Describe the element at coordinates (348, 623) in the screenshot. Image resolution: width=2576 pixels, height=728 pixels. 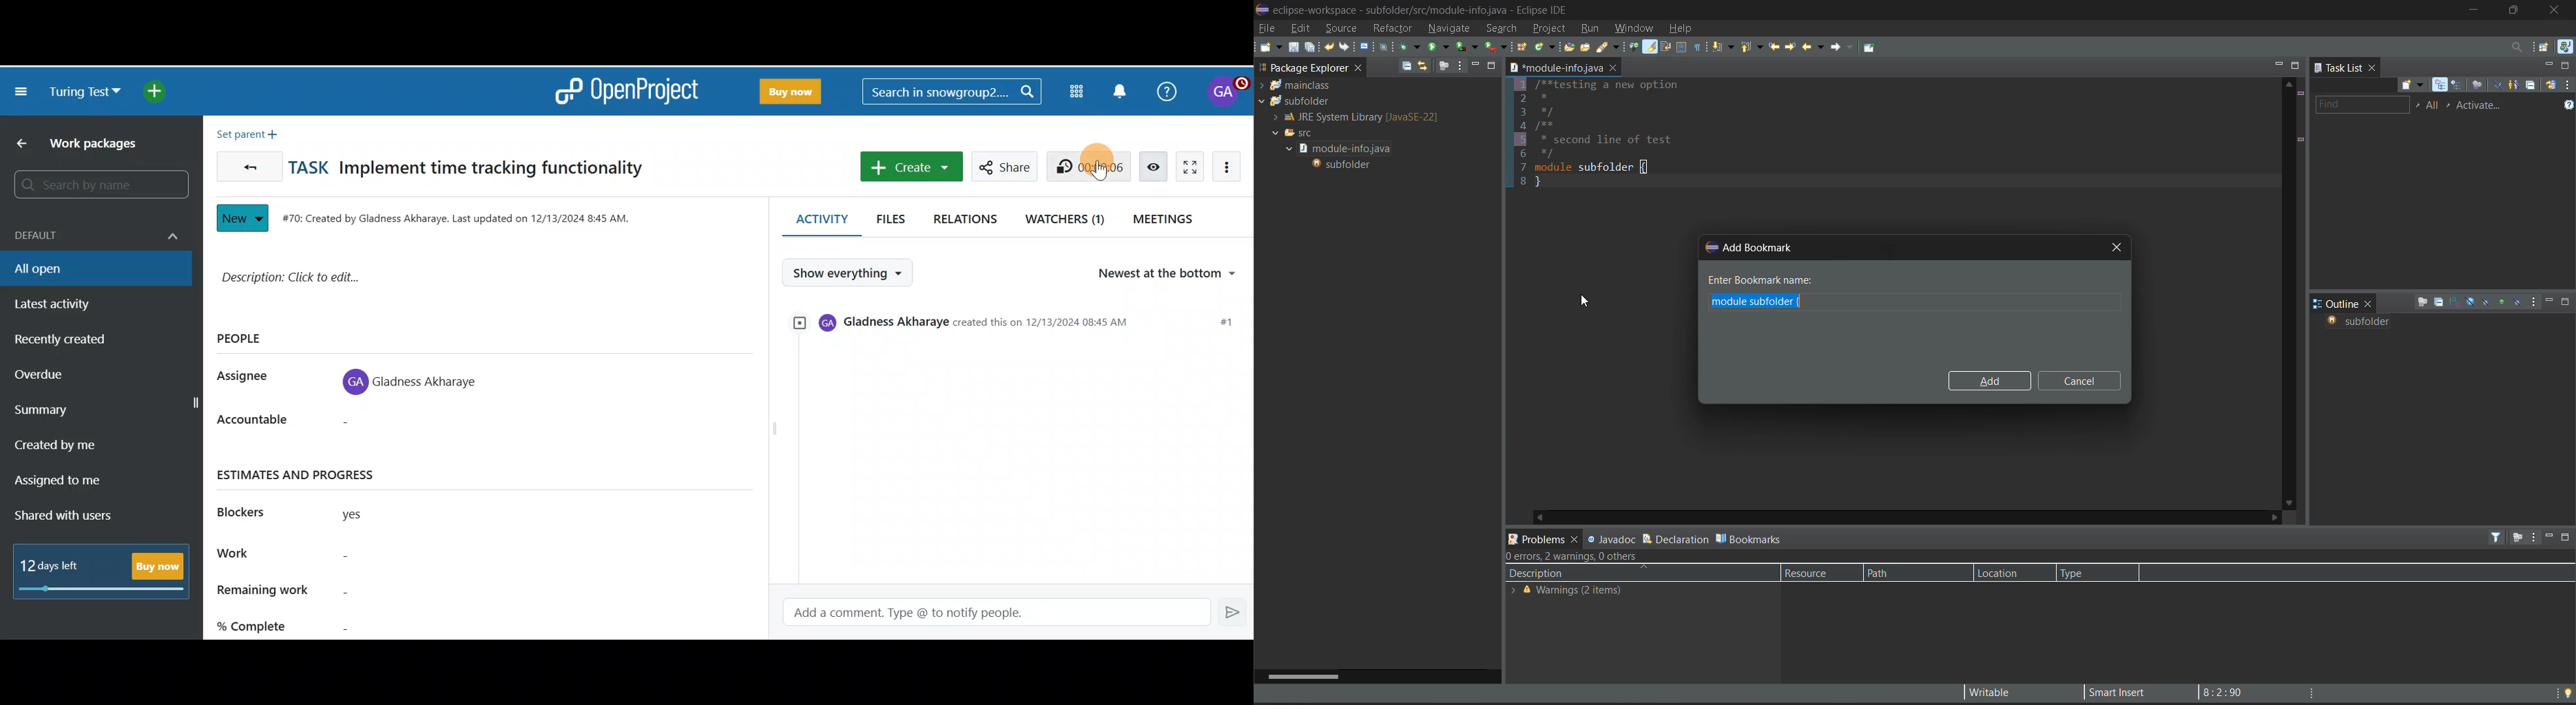
I see `% complete` at that location.